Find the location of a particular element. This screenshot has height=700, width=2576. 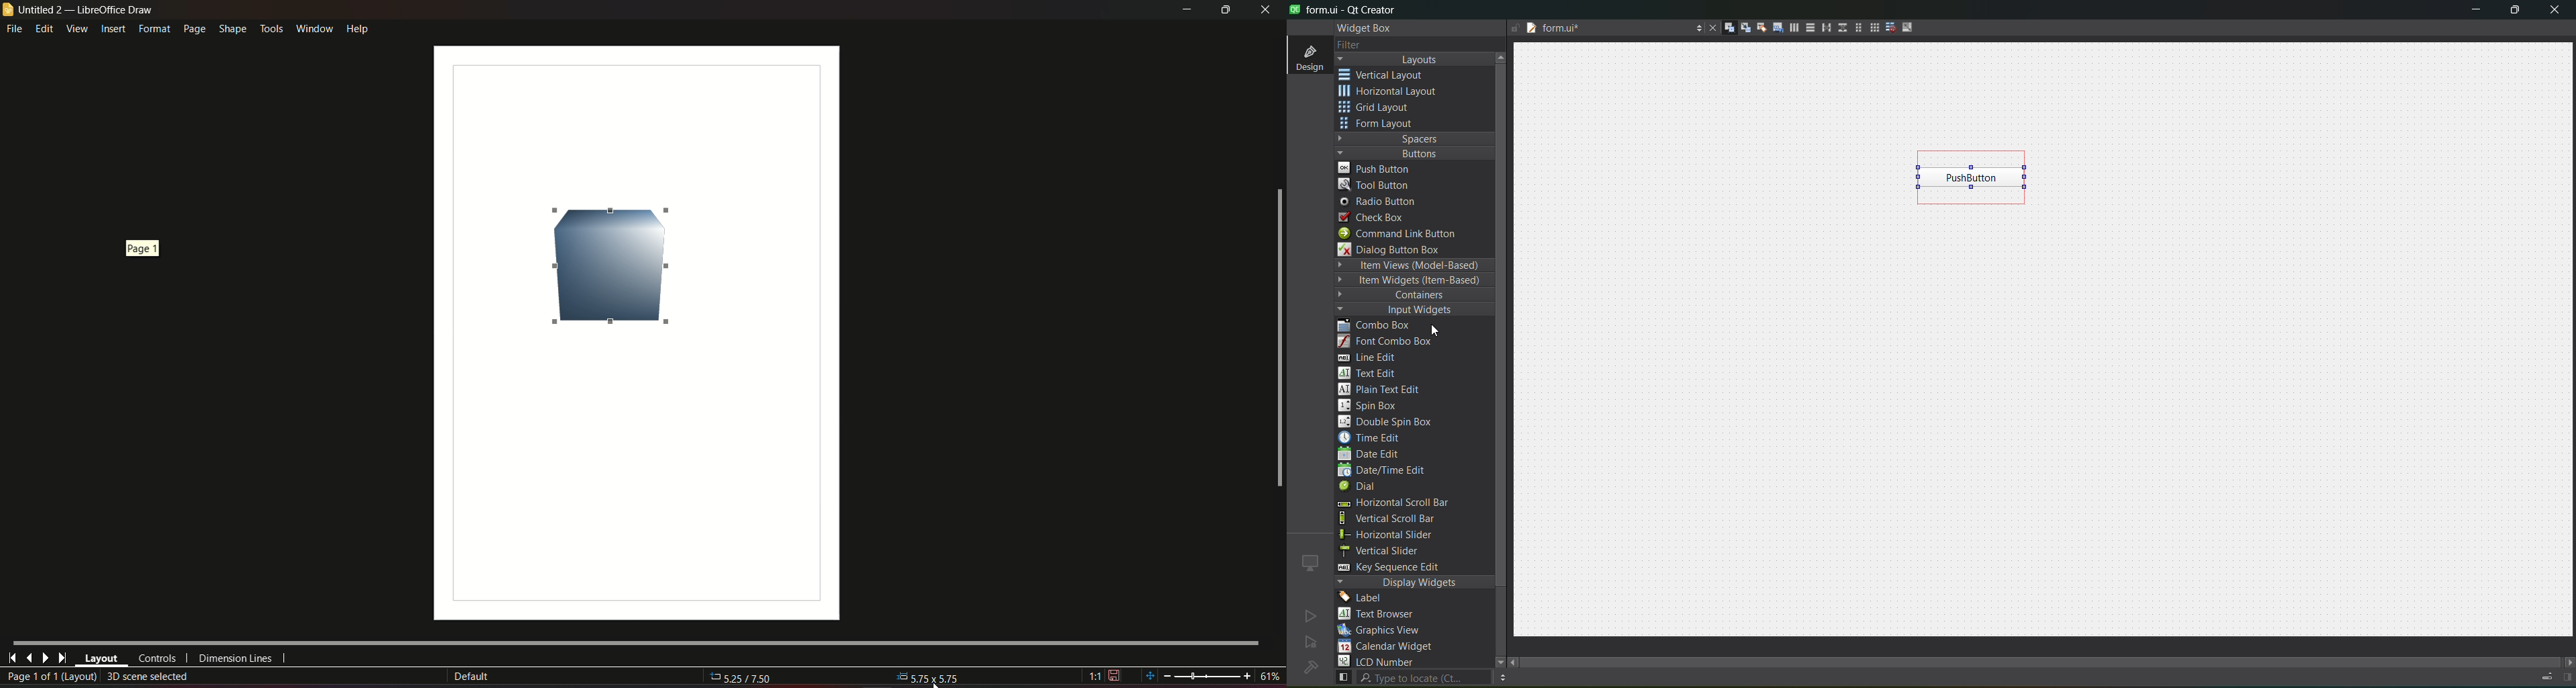

close is located at coordinates (1267, 9).